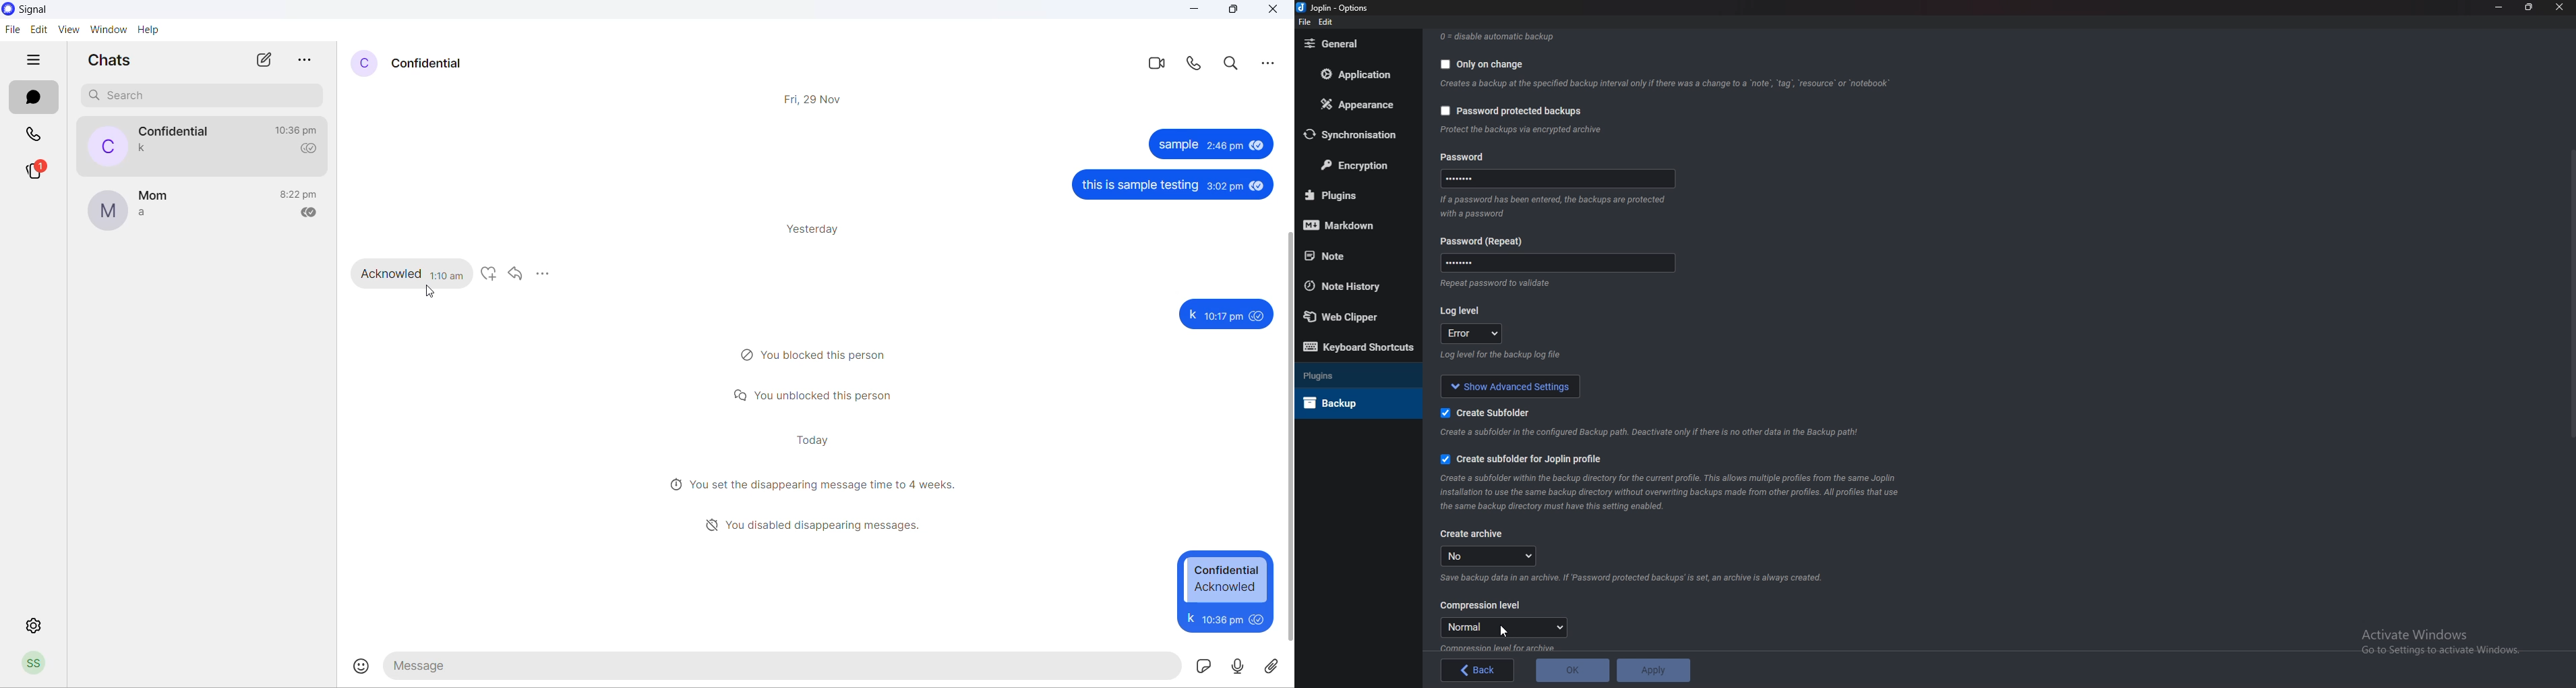 The width and height of the screenshot is (2576, 700). What do you see at coordinates (203, 96) in the screenshot?
I see `search chat` at bounding box center [203, 96].